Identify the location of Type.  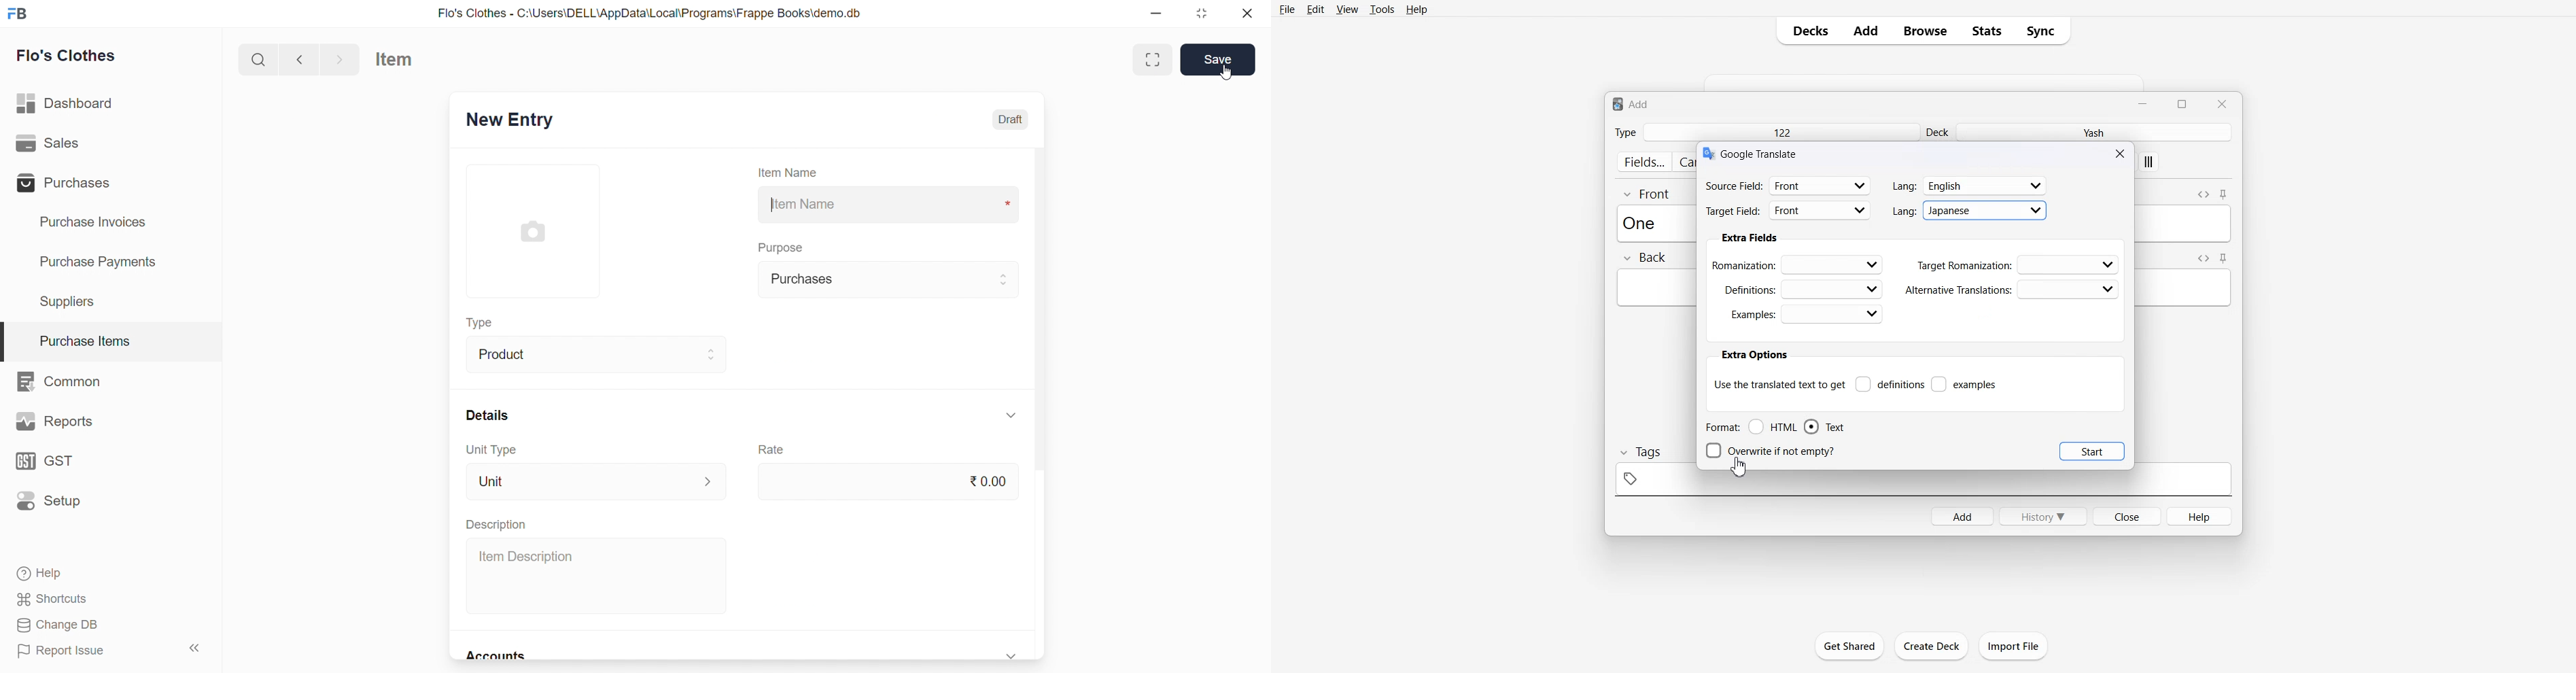
(485, 324).